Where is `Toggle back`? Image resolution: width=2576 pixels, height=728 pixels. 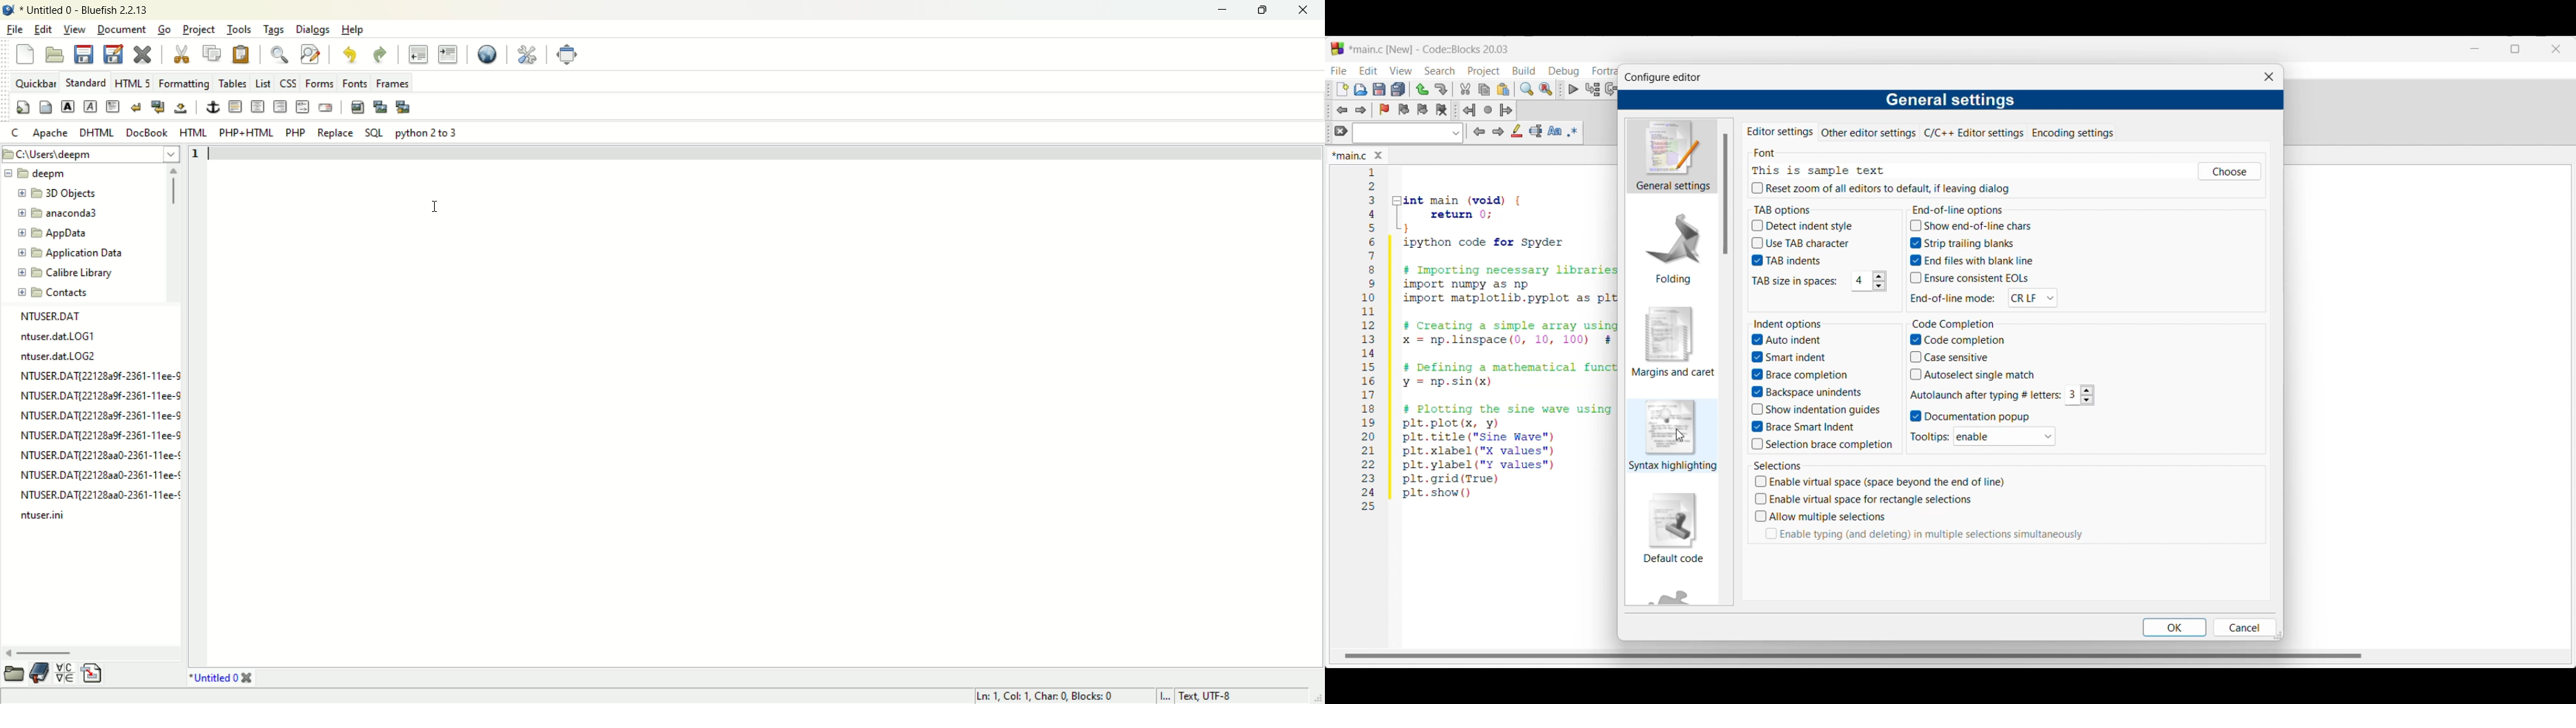 Toggle back is located at coordinates (1342, 110).